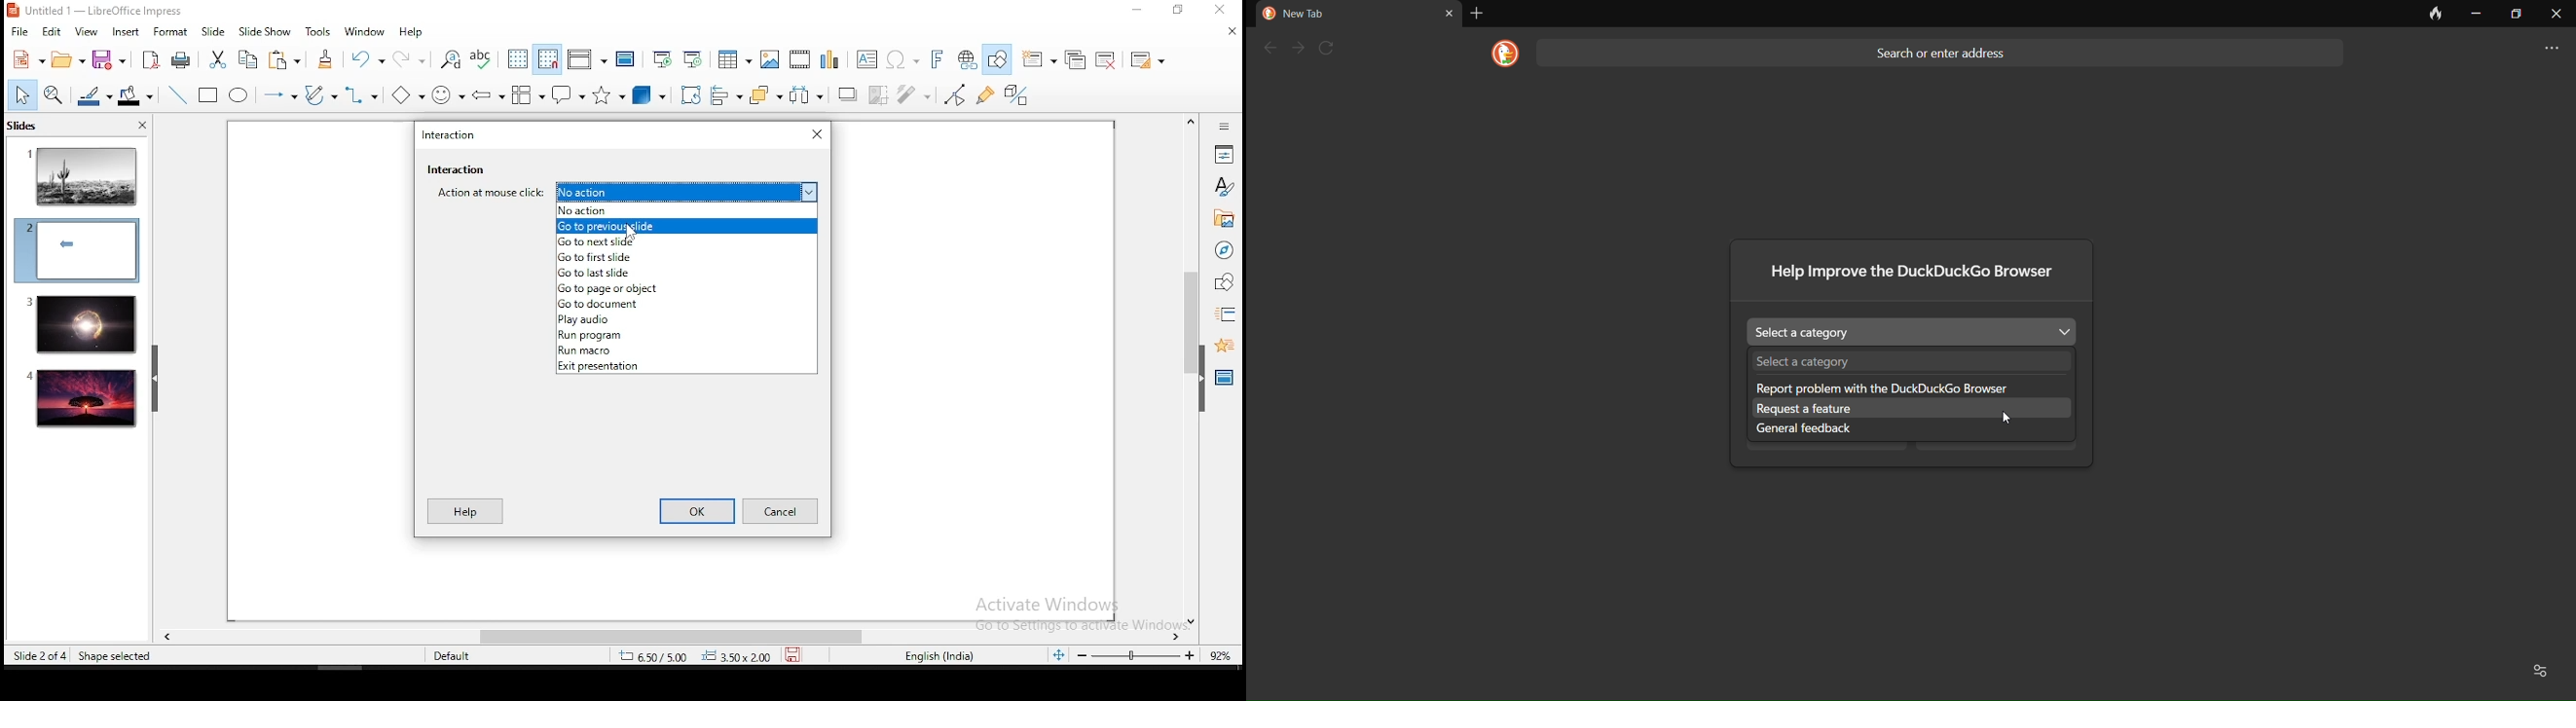 The width and height of the screenshot is (2576, 728). I want to click on shapes, so click(1222, 282).